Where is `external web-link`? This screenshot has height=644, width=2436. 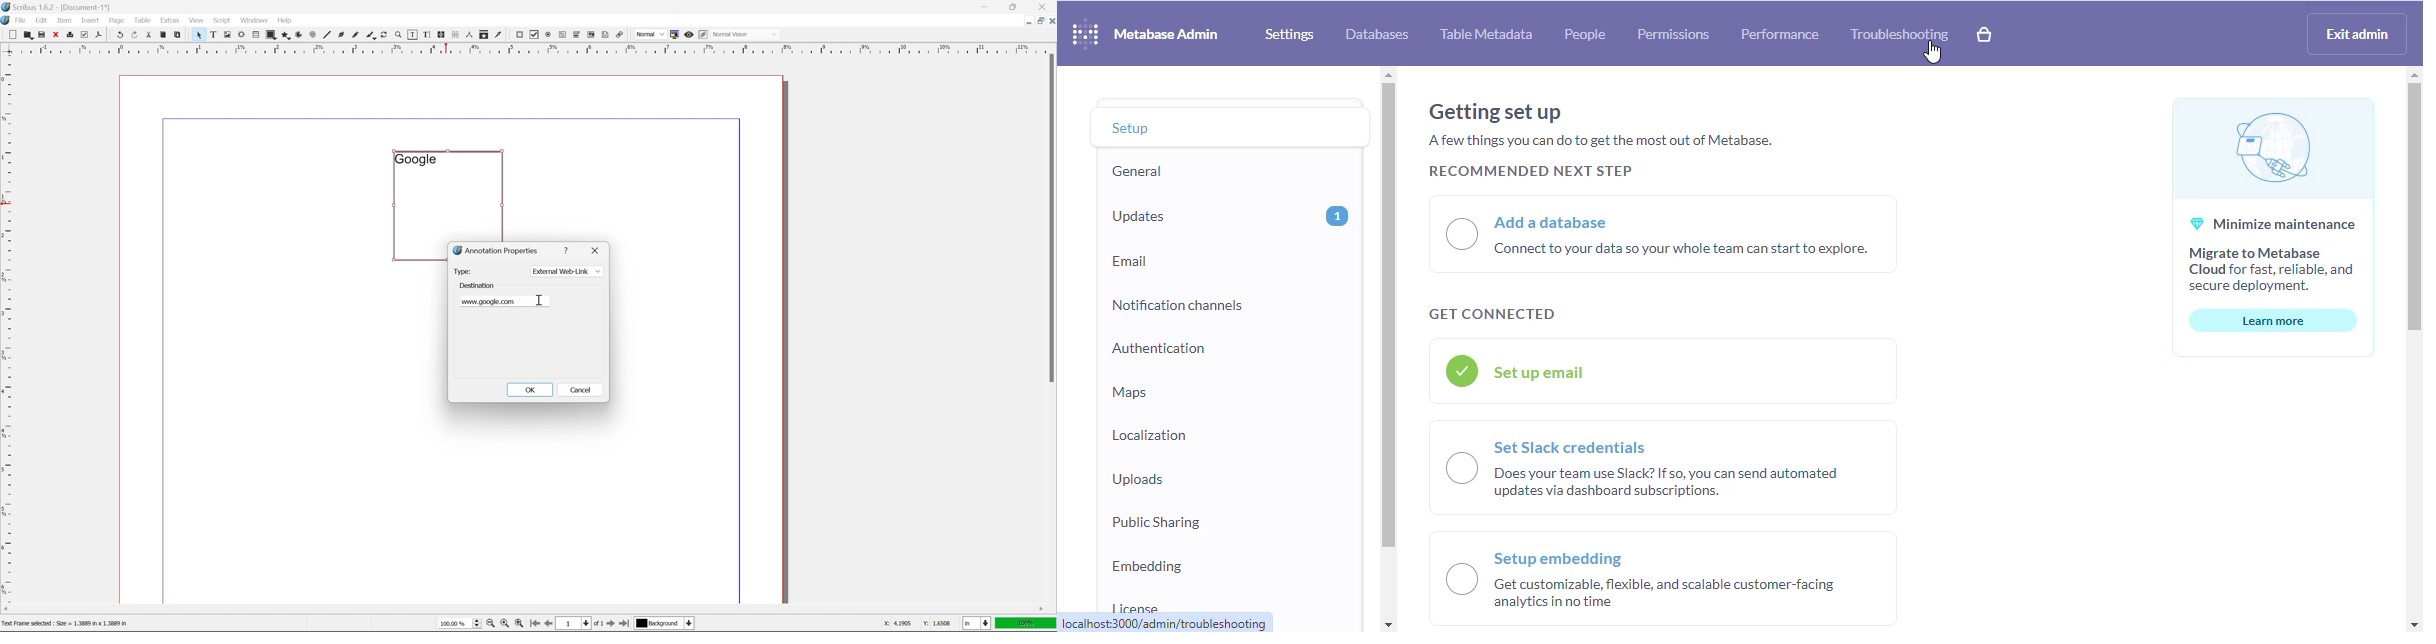 external web-link is located at coordinates (566, 271).